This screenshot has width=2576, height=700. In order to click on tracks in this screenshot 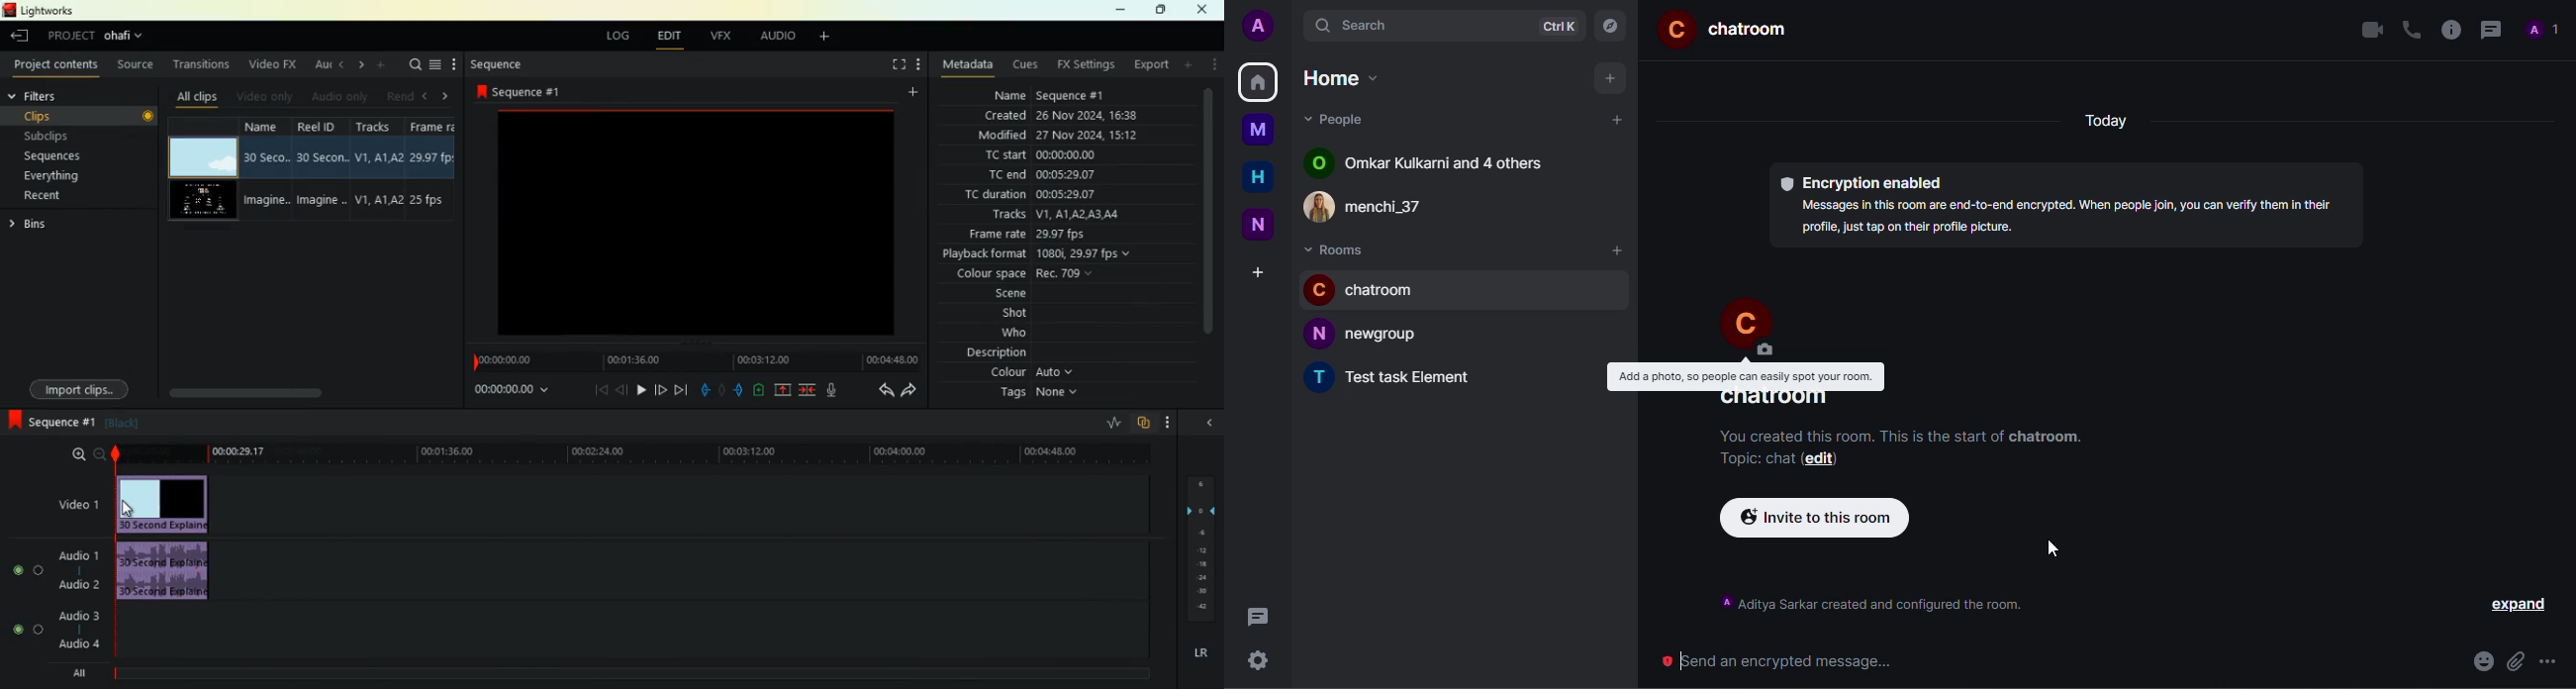, I will do `click(378, 171)`.